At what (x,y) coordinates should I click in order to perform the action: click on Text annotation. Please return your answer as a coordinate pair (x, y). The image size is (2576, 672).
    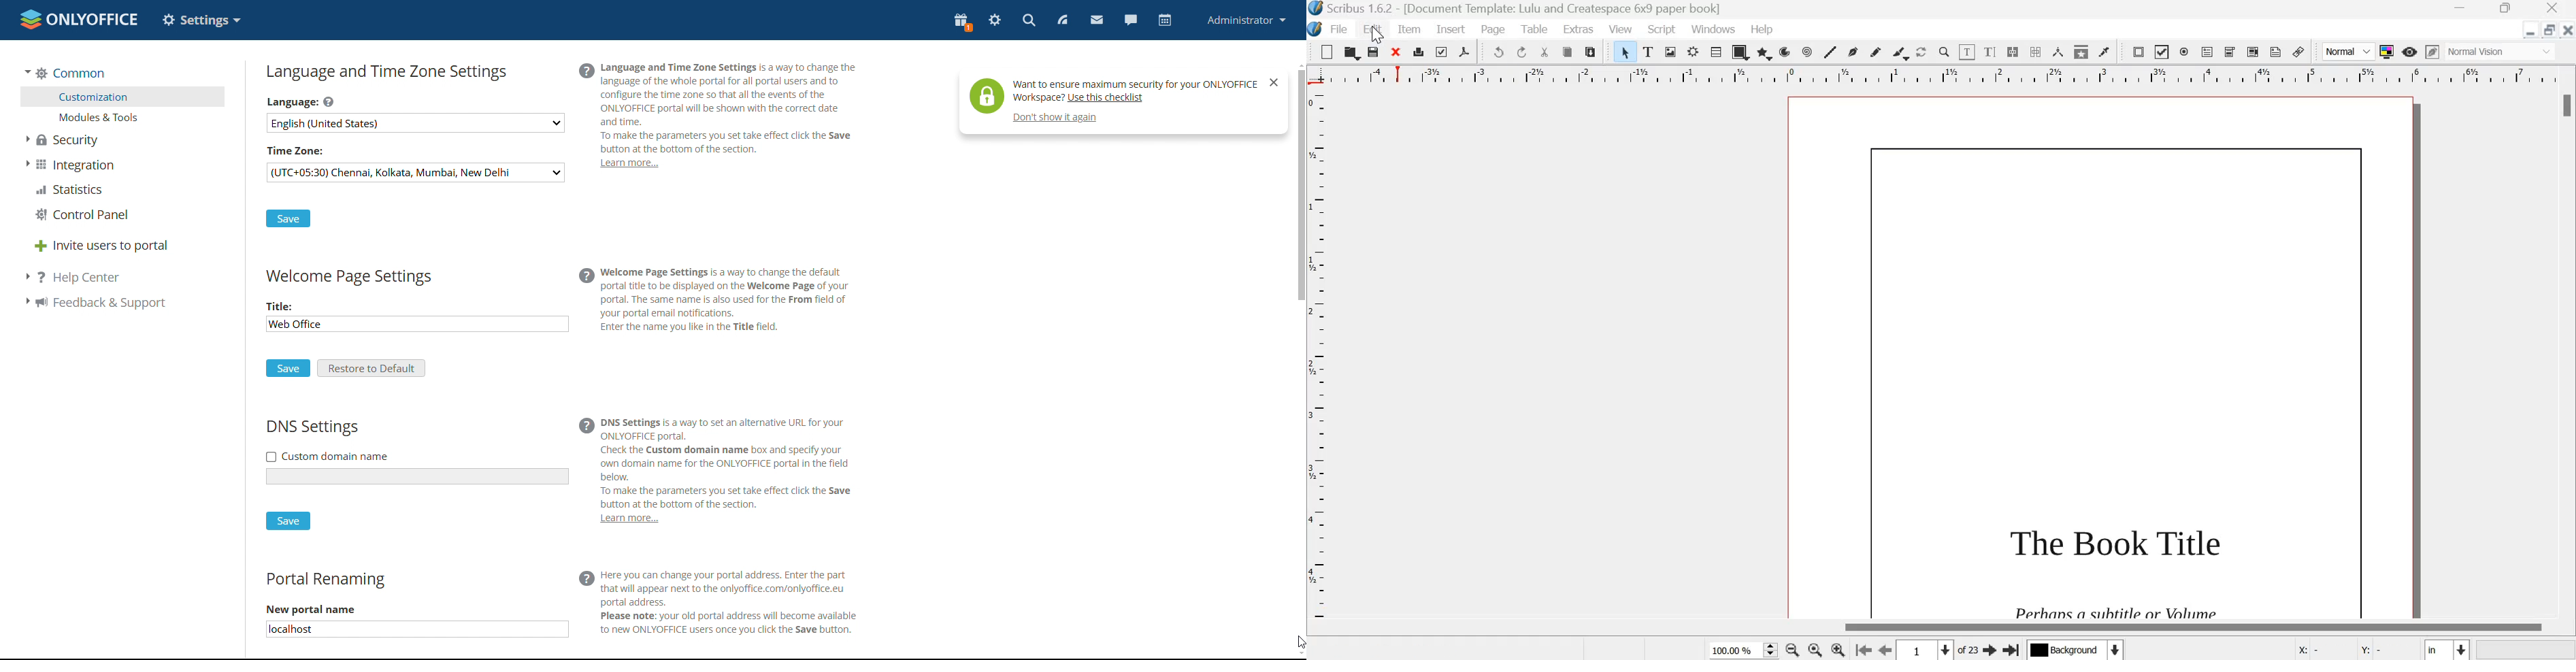
    Looking at the image, I should click on (2275, 52).